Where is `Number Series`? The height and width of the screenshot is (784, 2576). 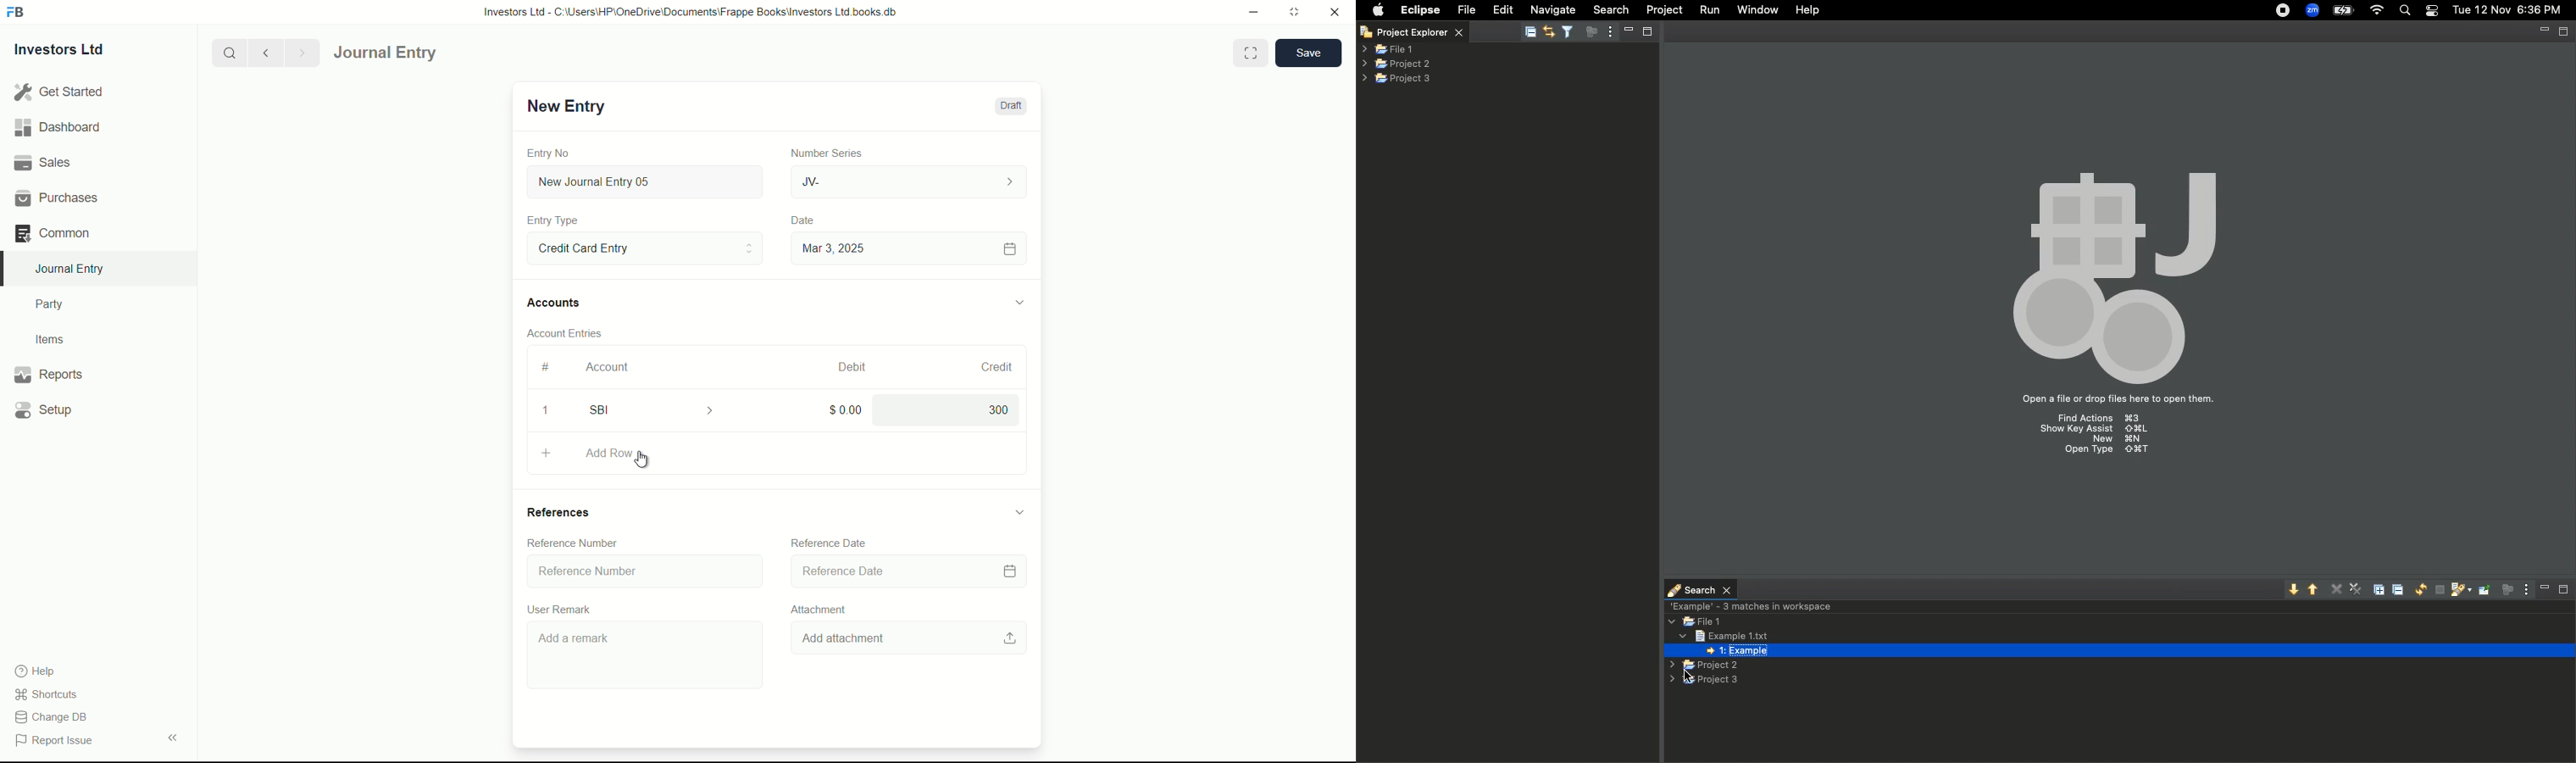 Number Series is located at coordinates (821, 152).